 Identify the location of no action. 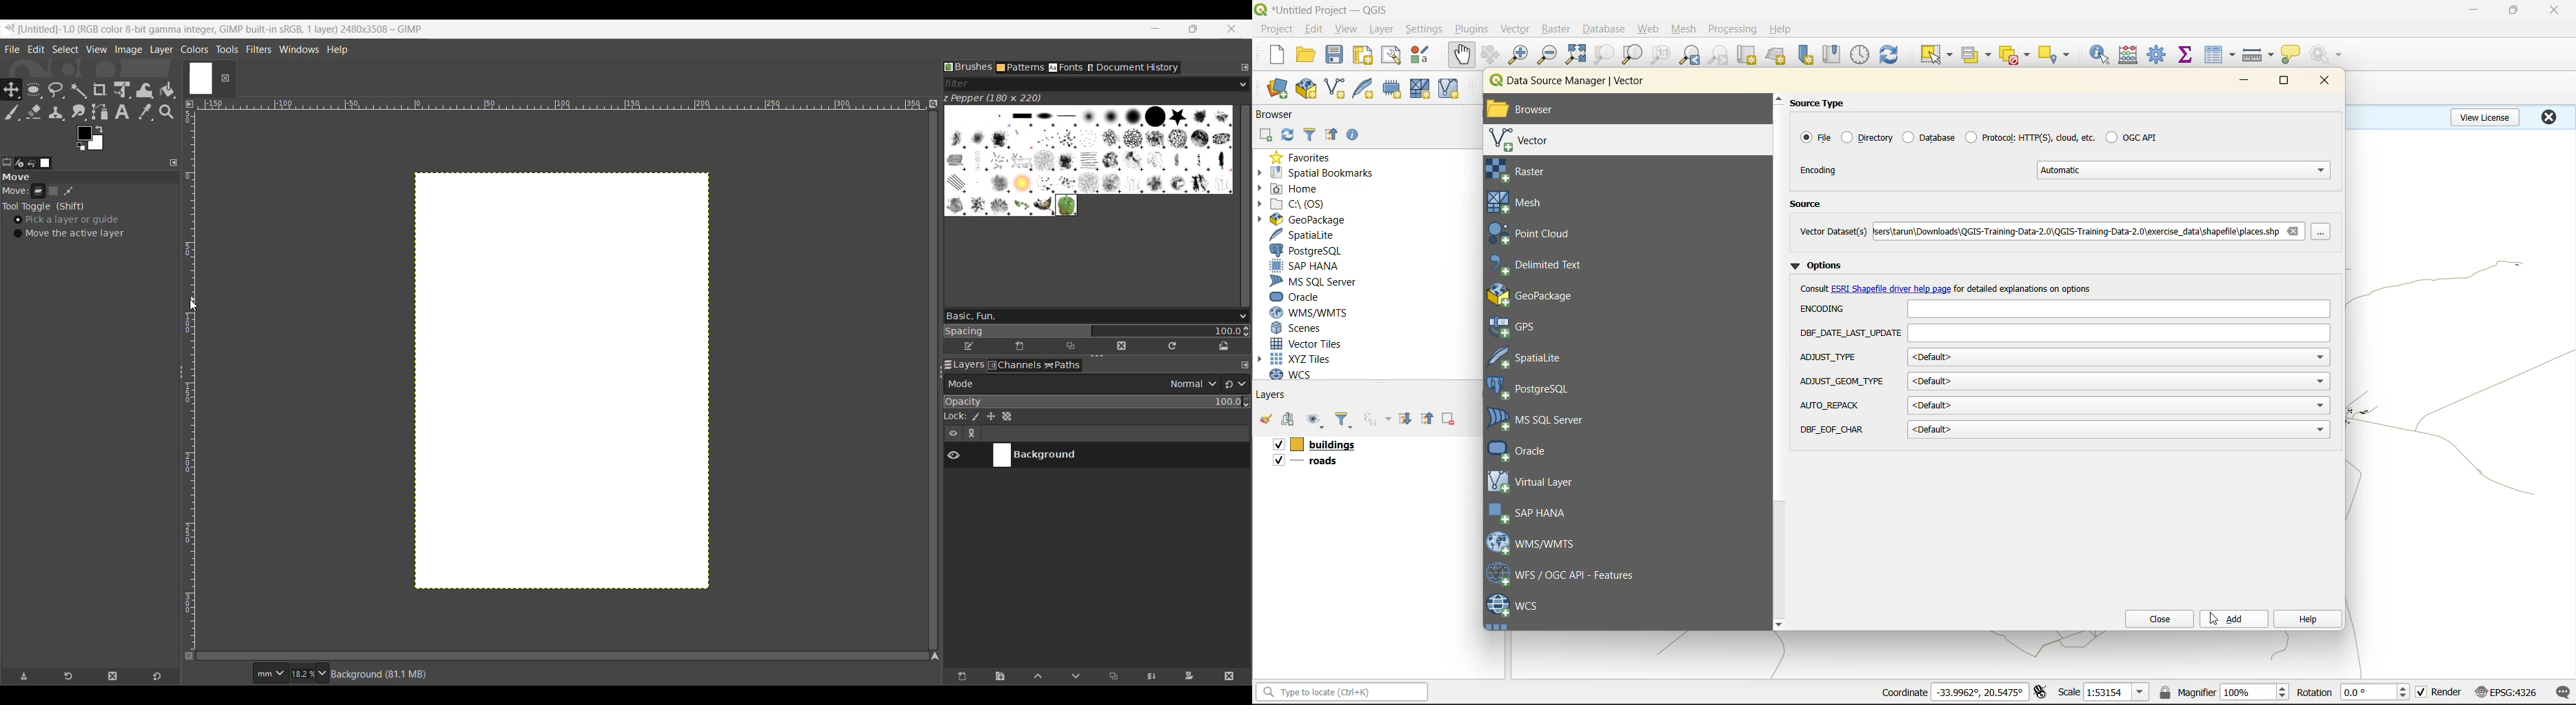
(2328, 54).